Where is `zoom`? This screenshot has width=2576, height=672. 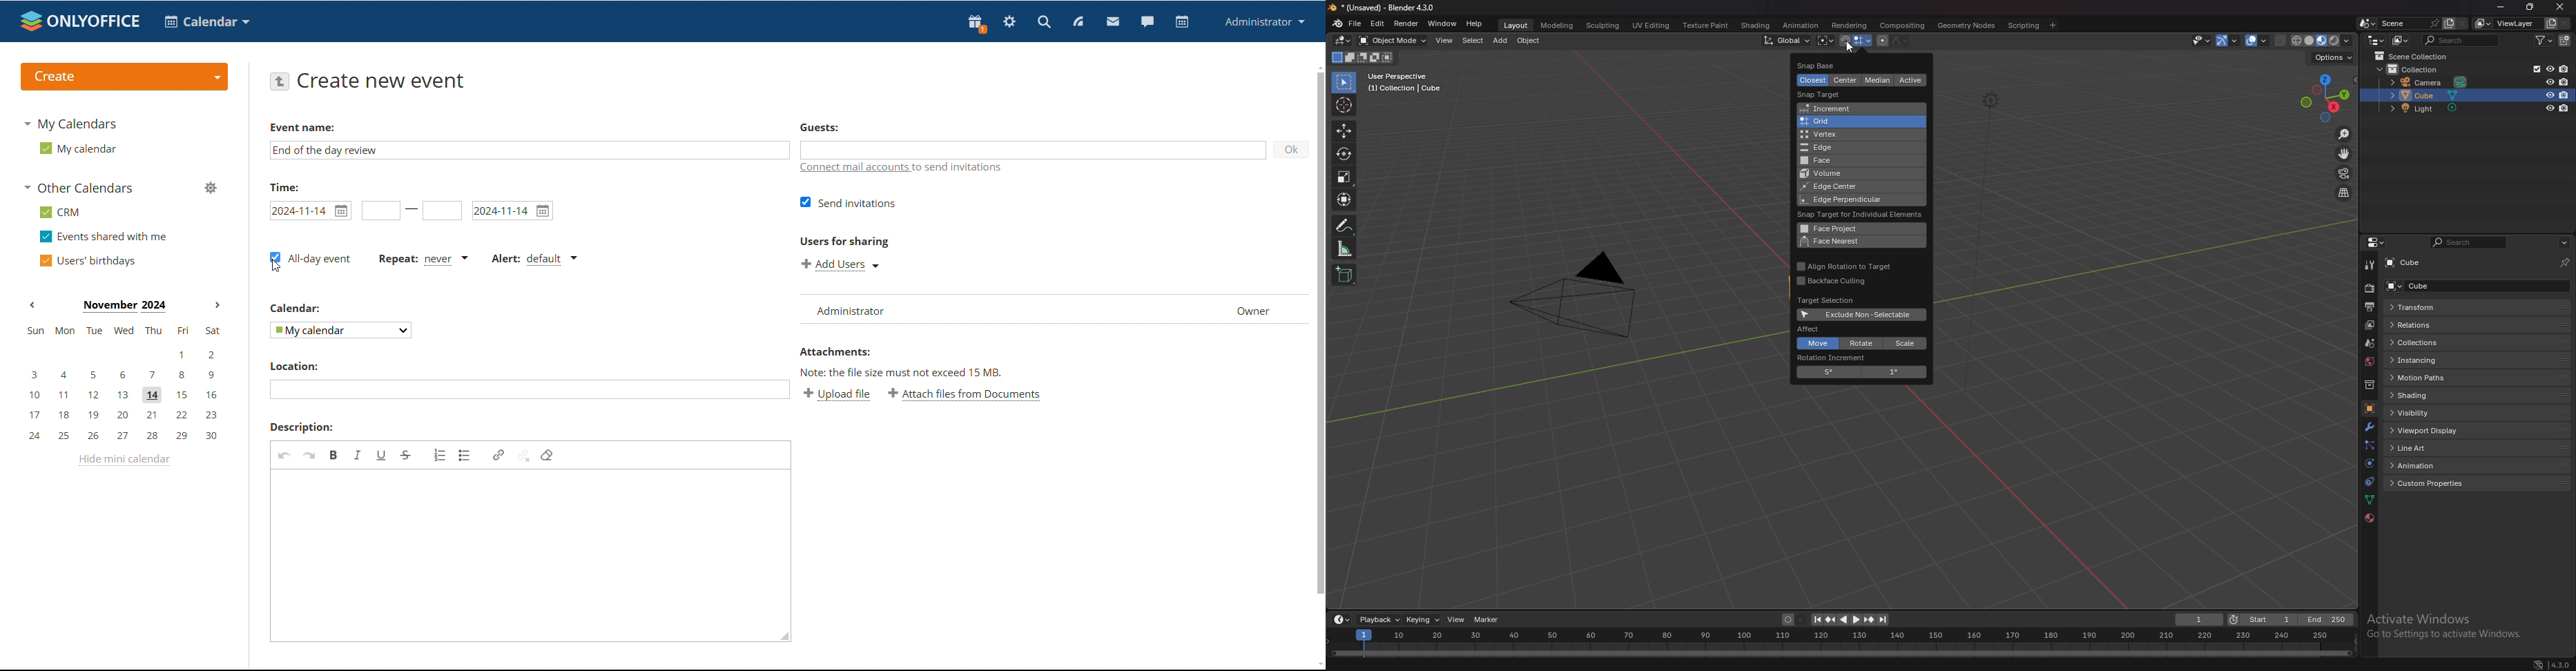 zoom is located at coordinates (2345, 135).